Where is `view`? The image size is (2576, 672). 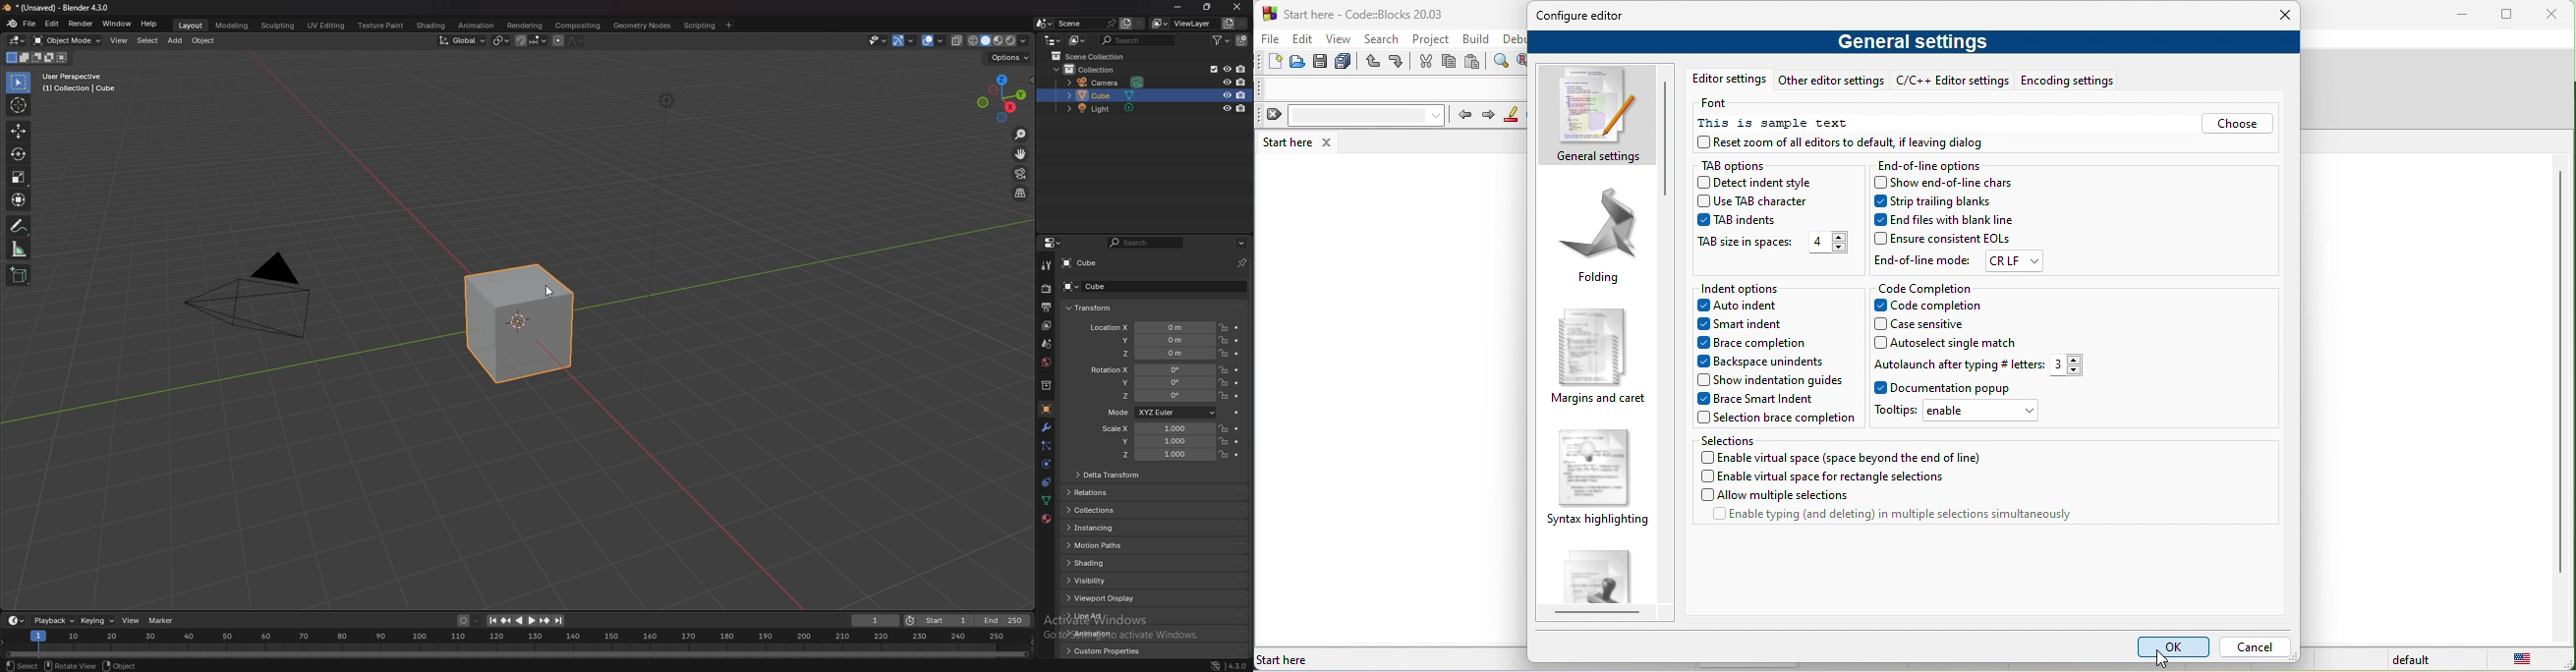 view is located at coordinates (1342, 41).